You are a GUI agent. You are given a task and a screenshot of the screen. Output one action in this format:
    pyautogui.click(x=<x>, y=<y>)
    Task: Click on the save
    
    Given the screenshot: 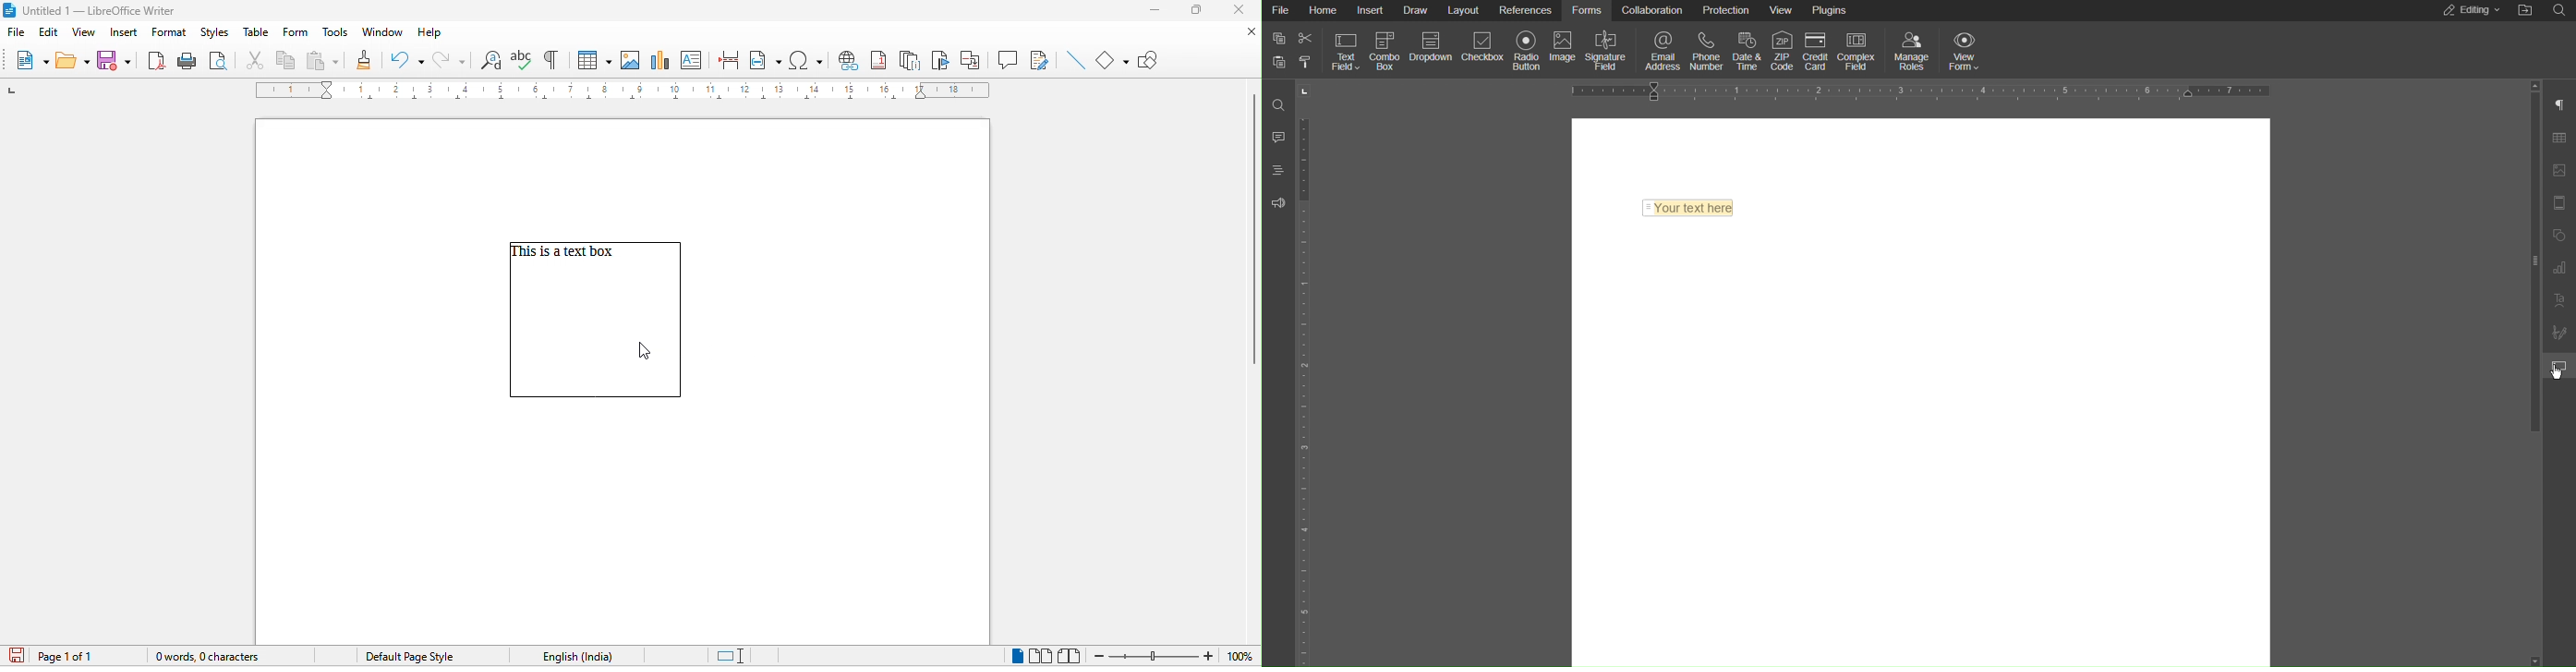 What is the action you would take?
    pyautogui.click(x=116, y=58)
    